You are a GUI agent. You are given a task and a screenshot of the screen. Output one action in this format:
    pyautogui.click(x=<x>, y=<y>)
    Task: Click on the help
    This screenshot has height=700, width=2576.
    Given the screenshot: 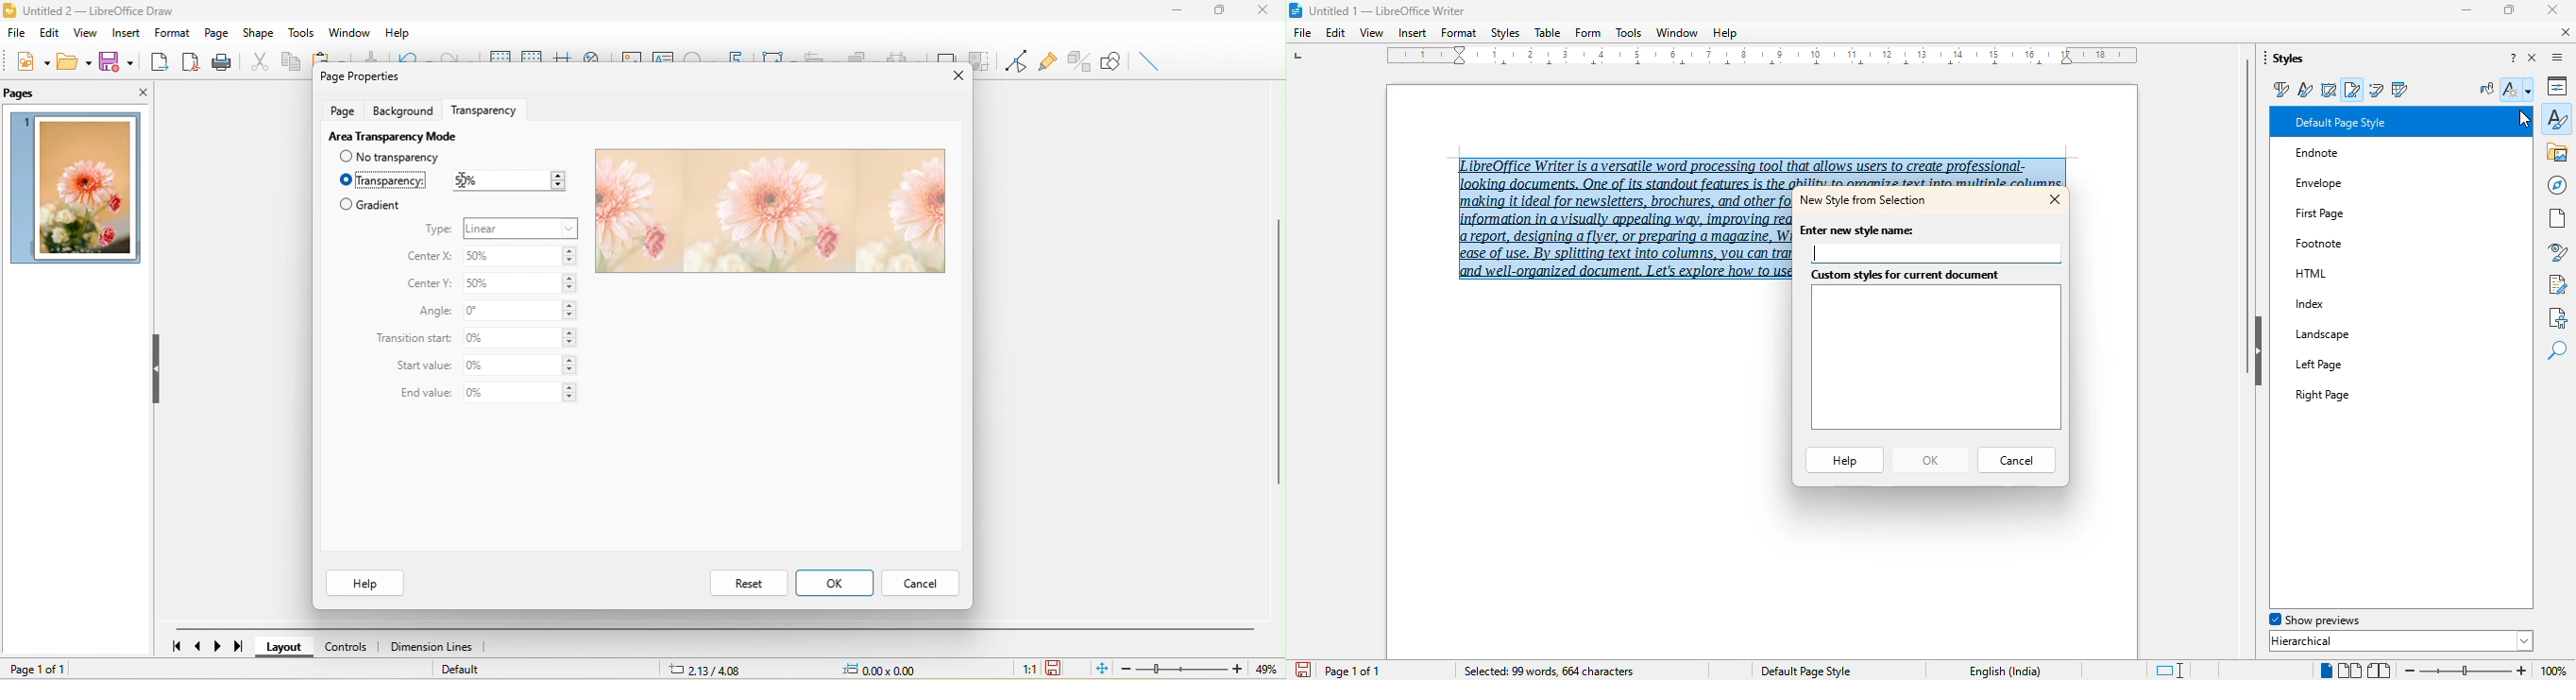 What is the action you would take?
    pyautogui.click(x=400, y=29)
    